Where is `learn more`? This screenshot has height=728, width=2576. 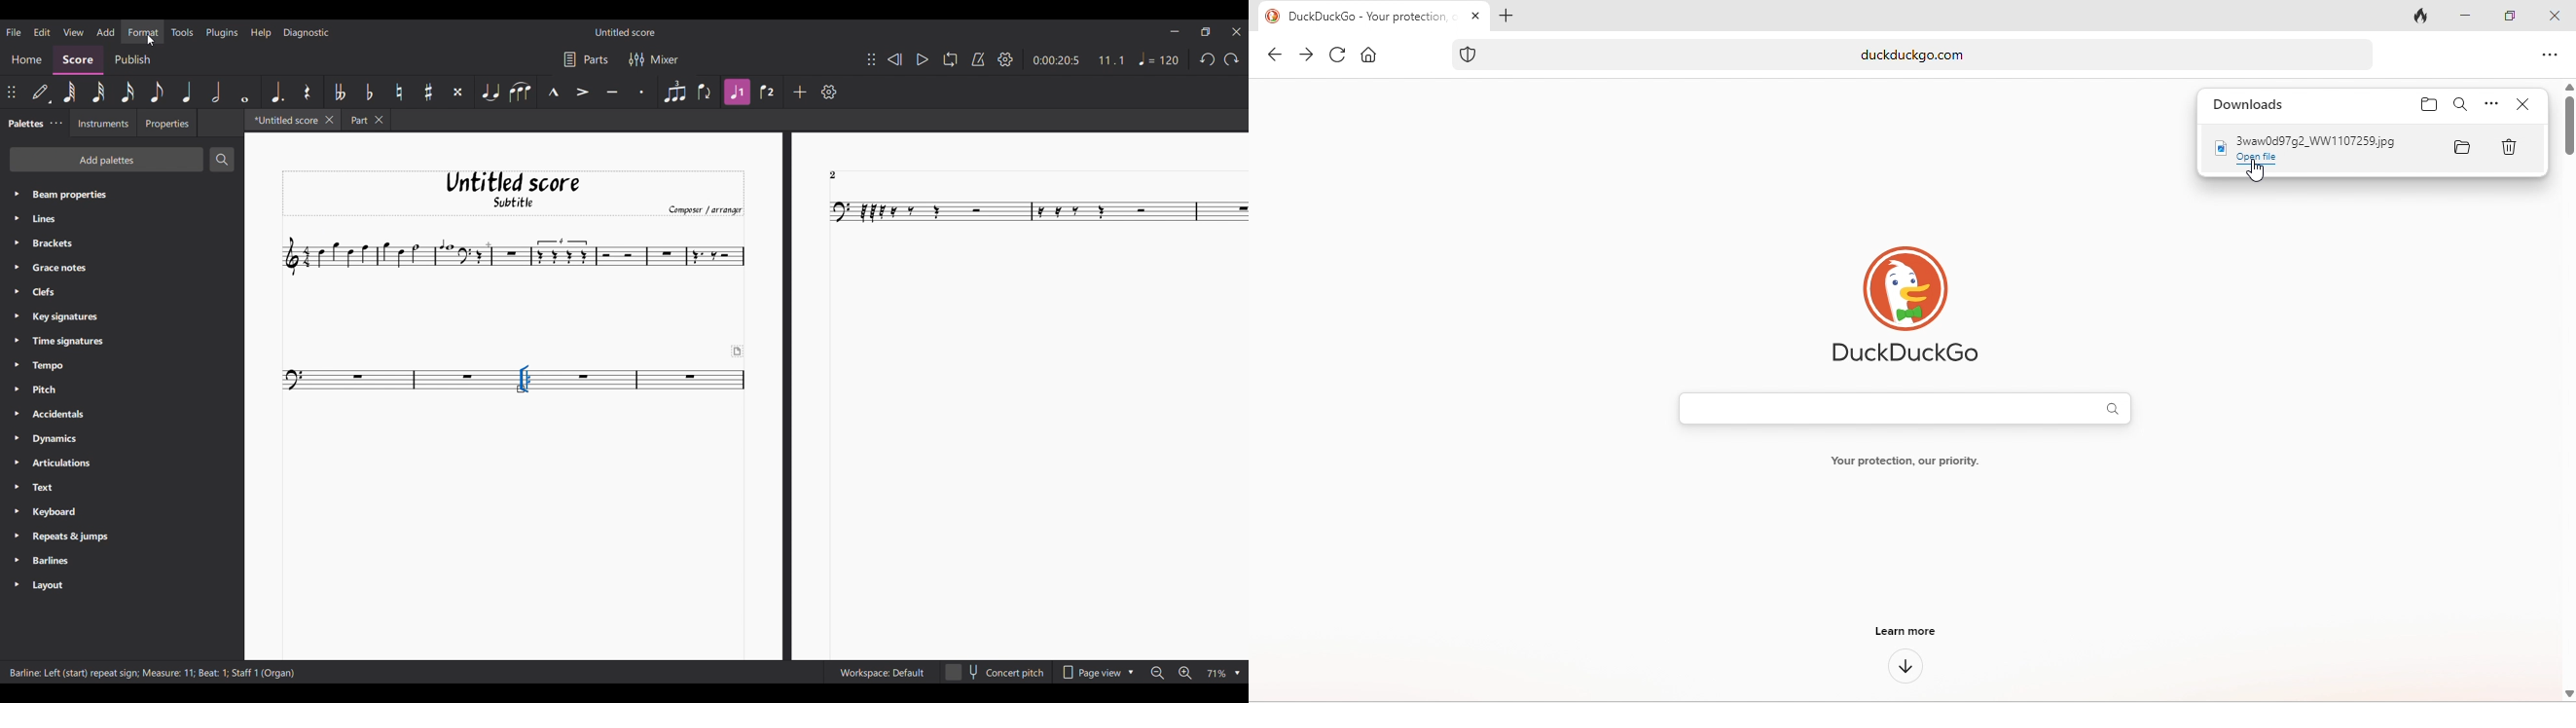
learn more is located at coordinates (1920, 632).